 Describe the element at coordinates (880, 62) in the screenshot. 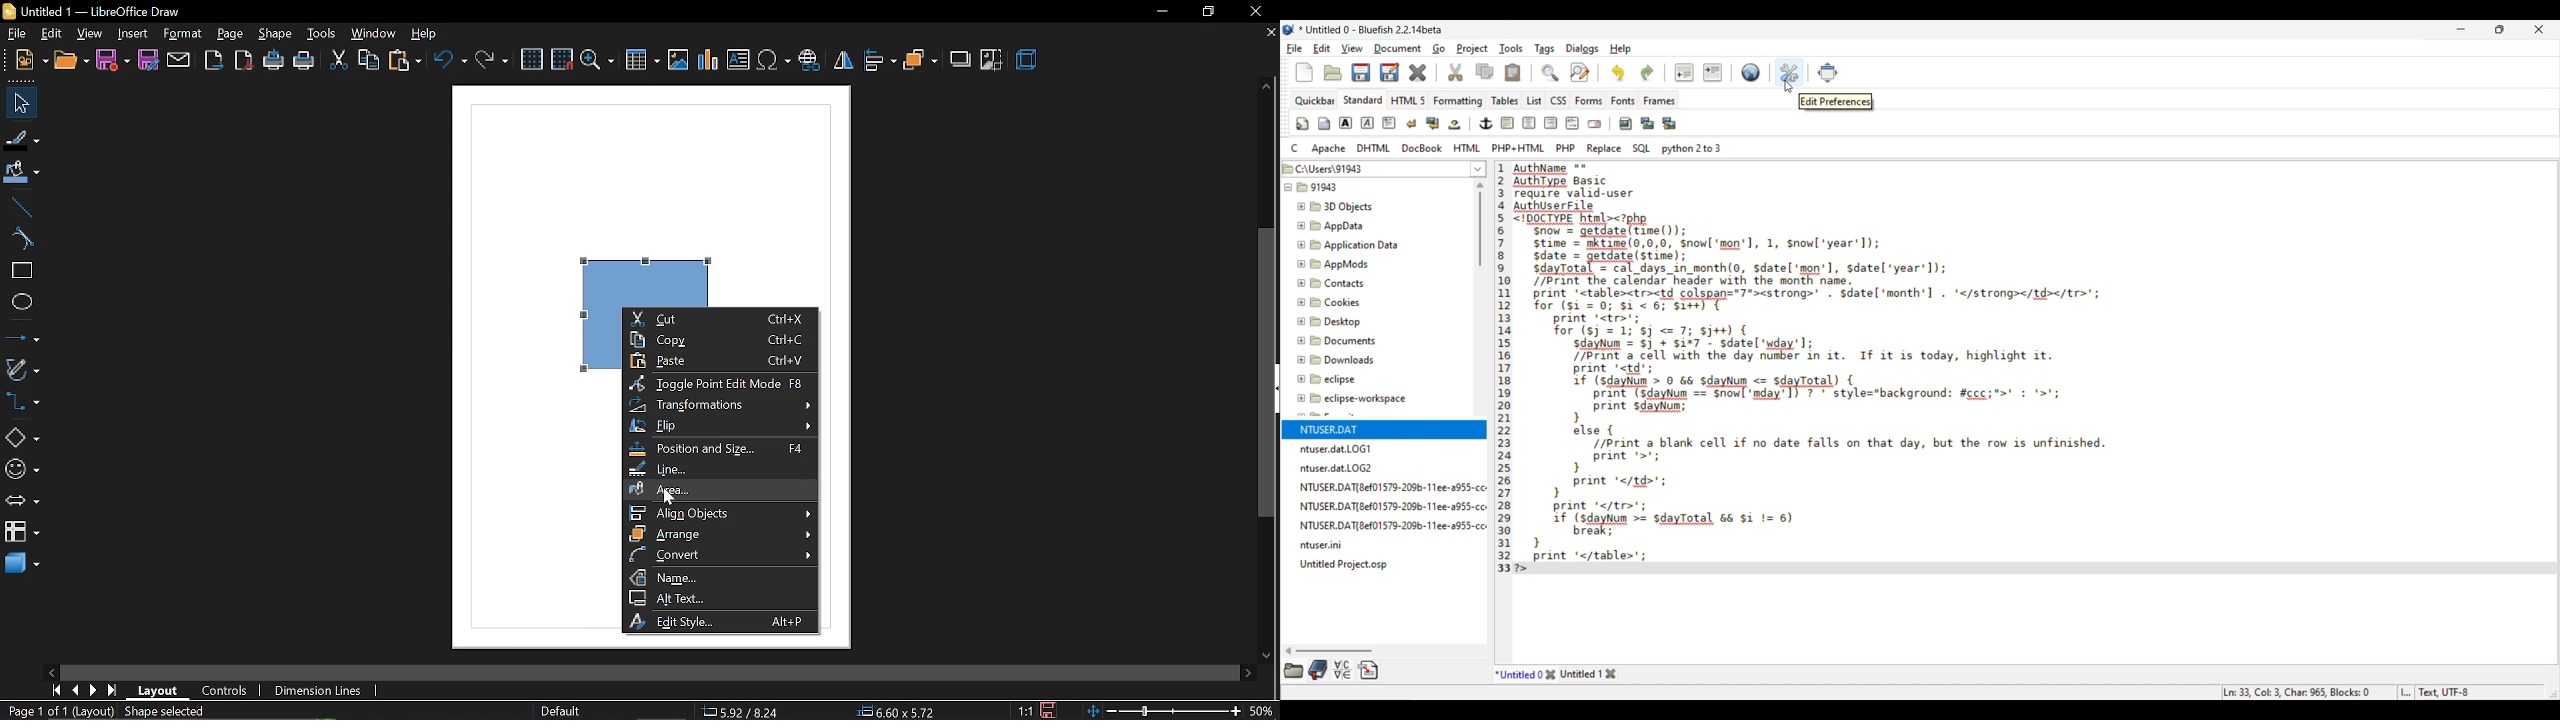

I see `align` at that location.